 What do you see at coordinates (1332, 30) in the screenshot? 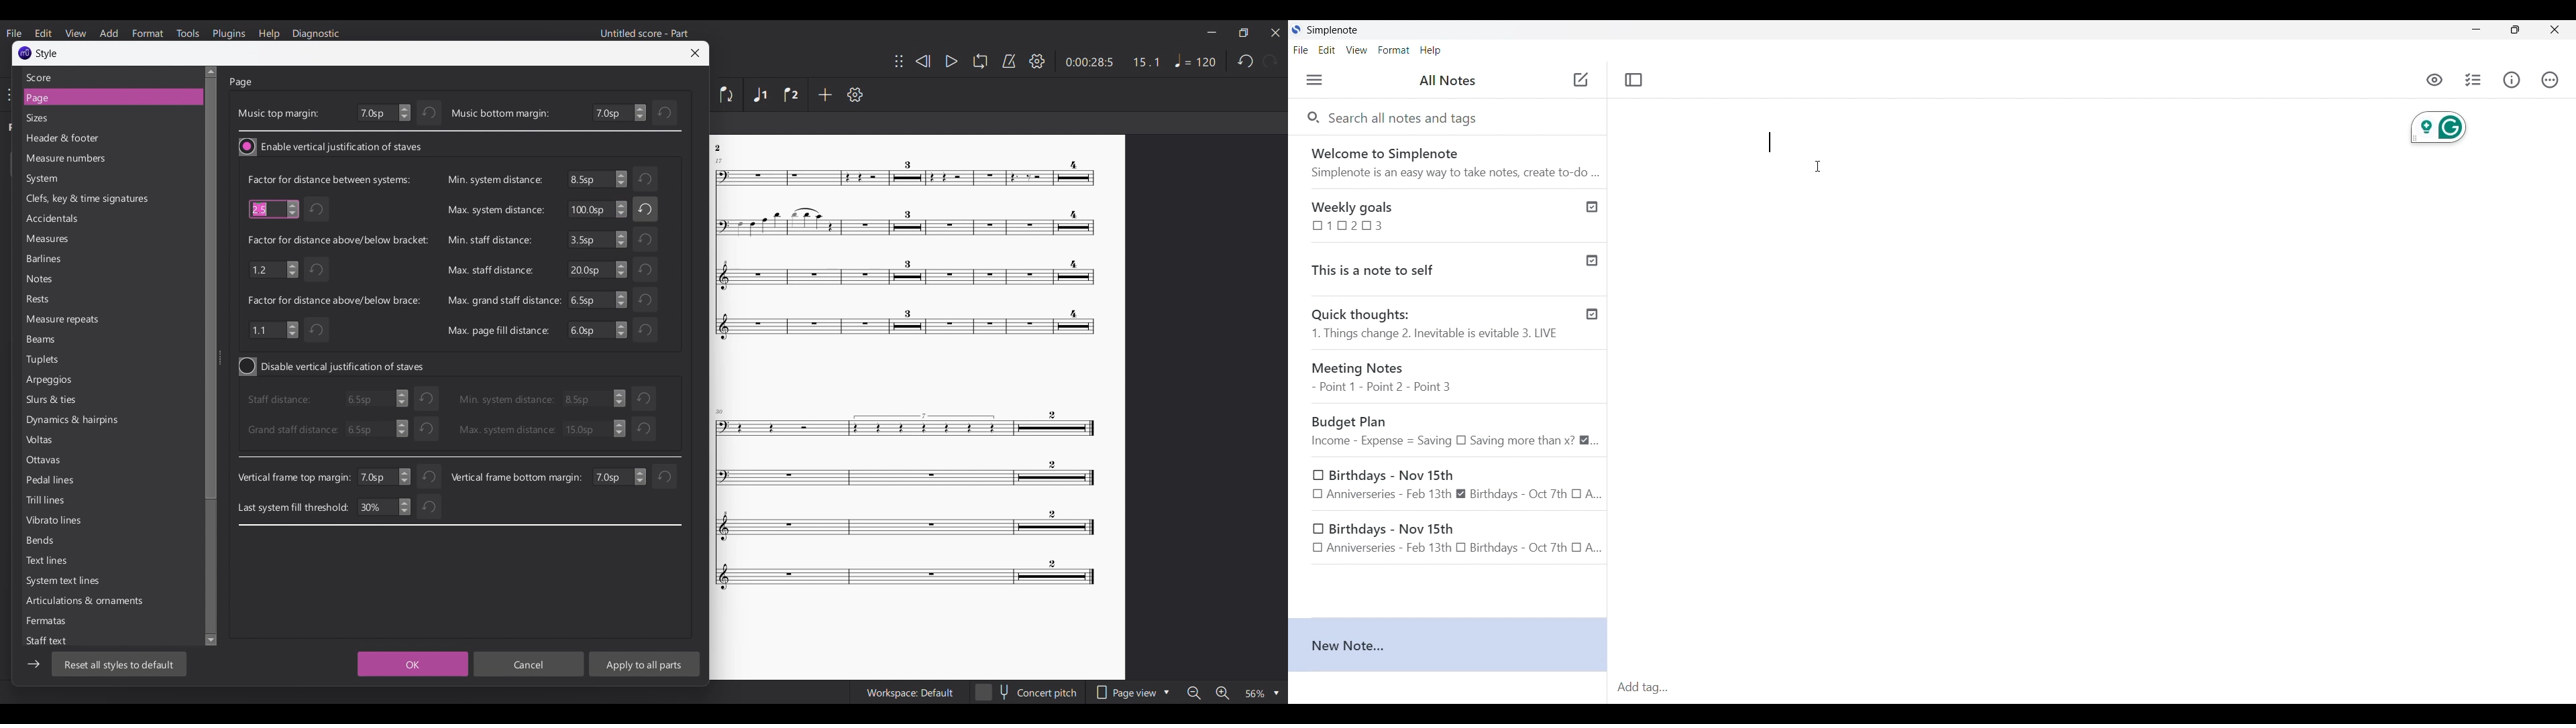
I see `Software name` at bounding box center [1332, 30].